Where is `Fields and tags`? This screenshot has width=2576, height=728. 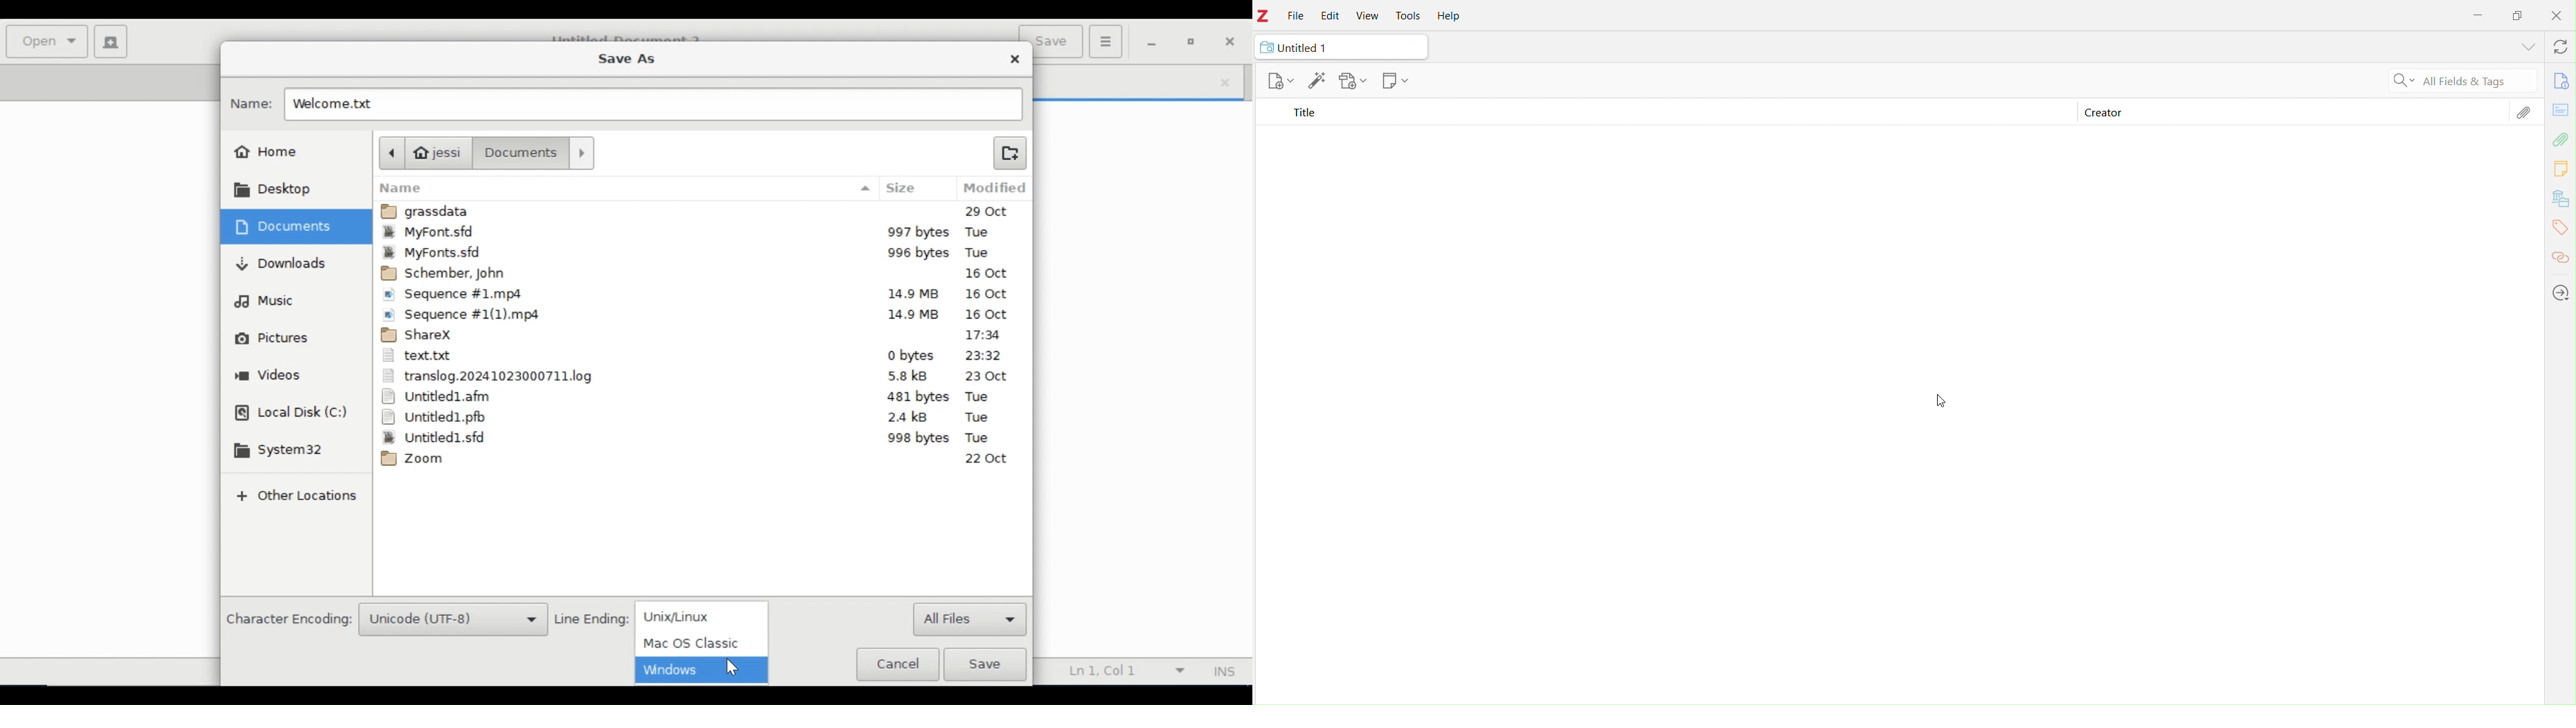 Fields and tags is located at coordinates (2476, 82).